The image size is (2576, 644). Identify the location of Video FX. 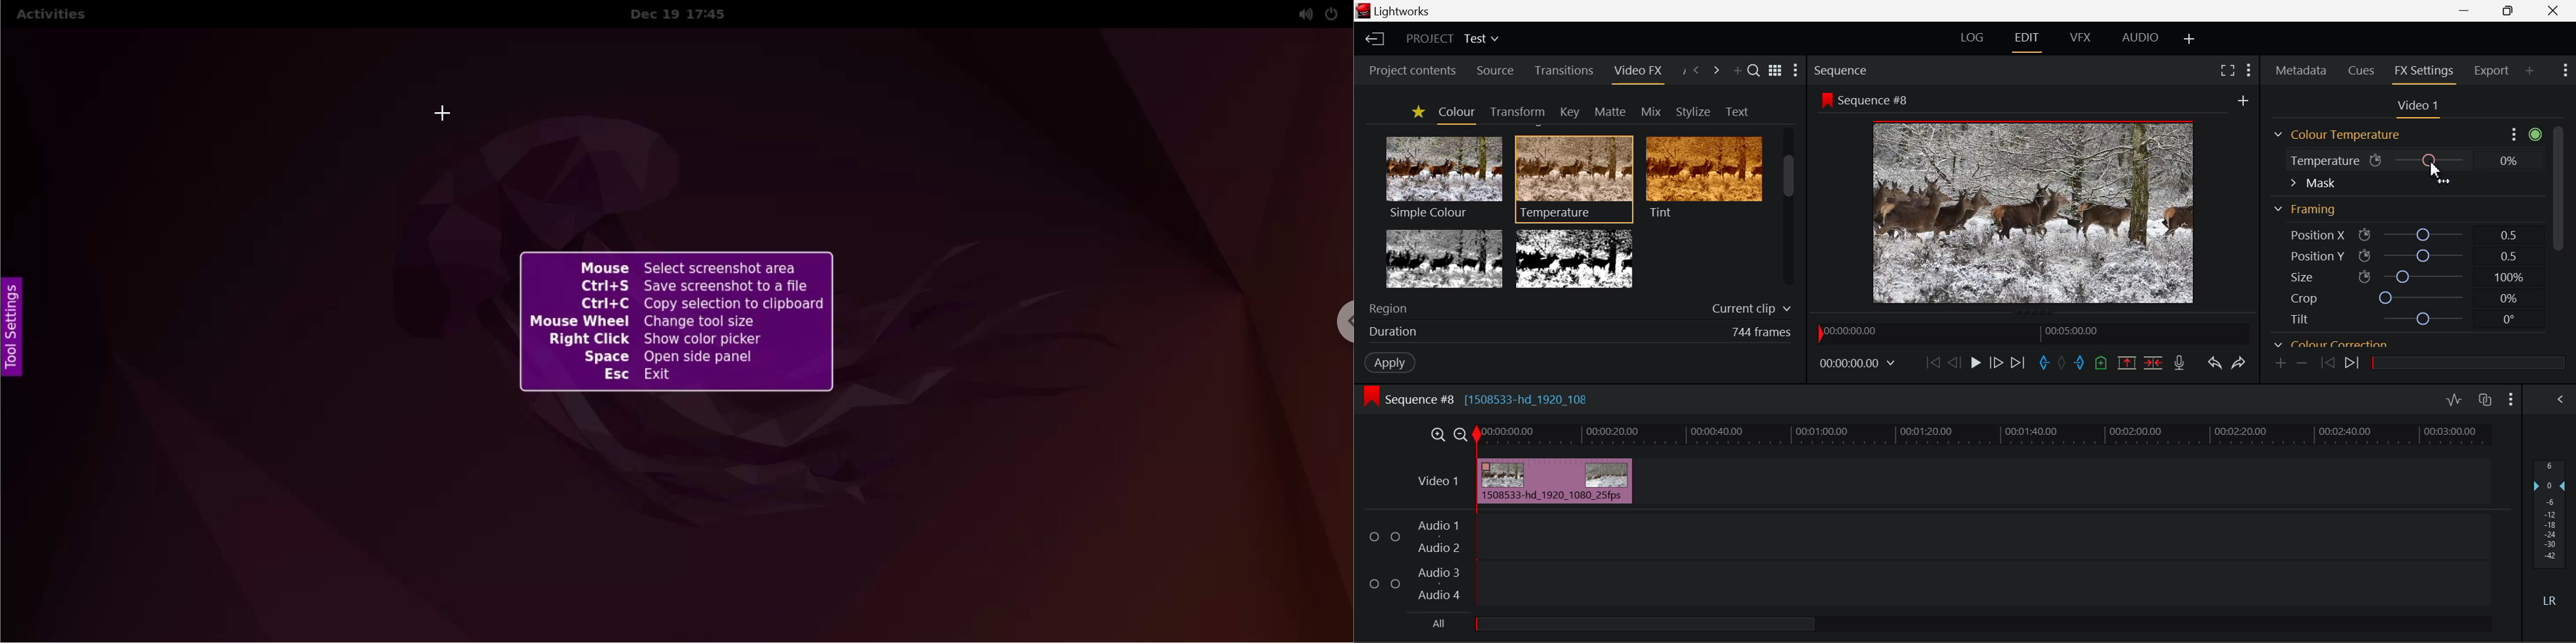
(1637, 74).